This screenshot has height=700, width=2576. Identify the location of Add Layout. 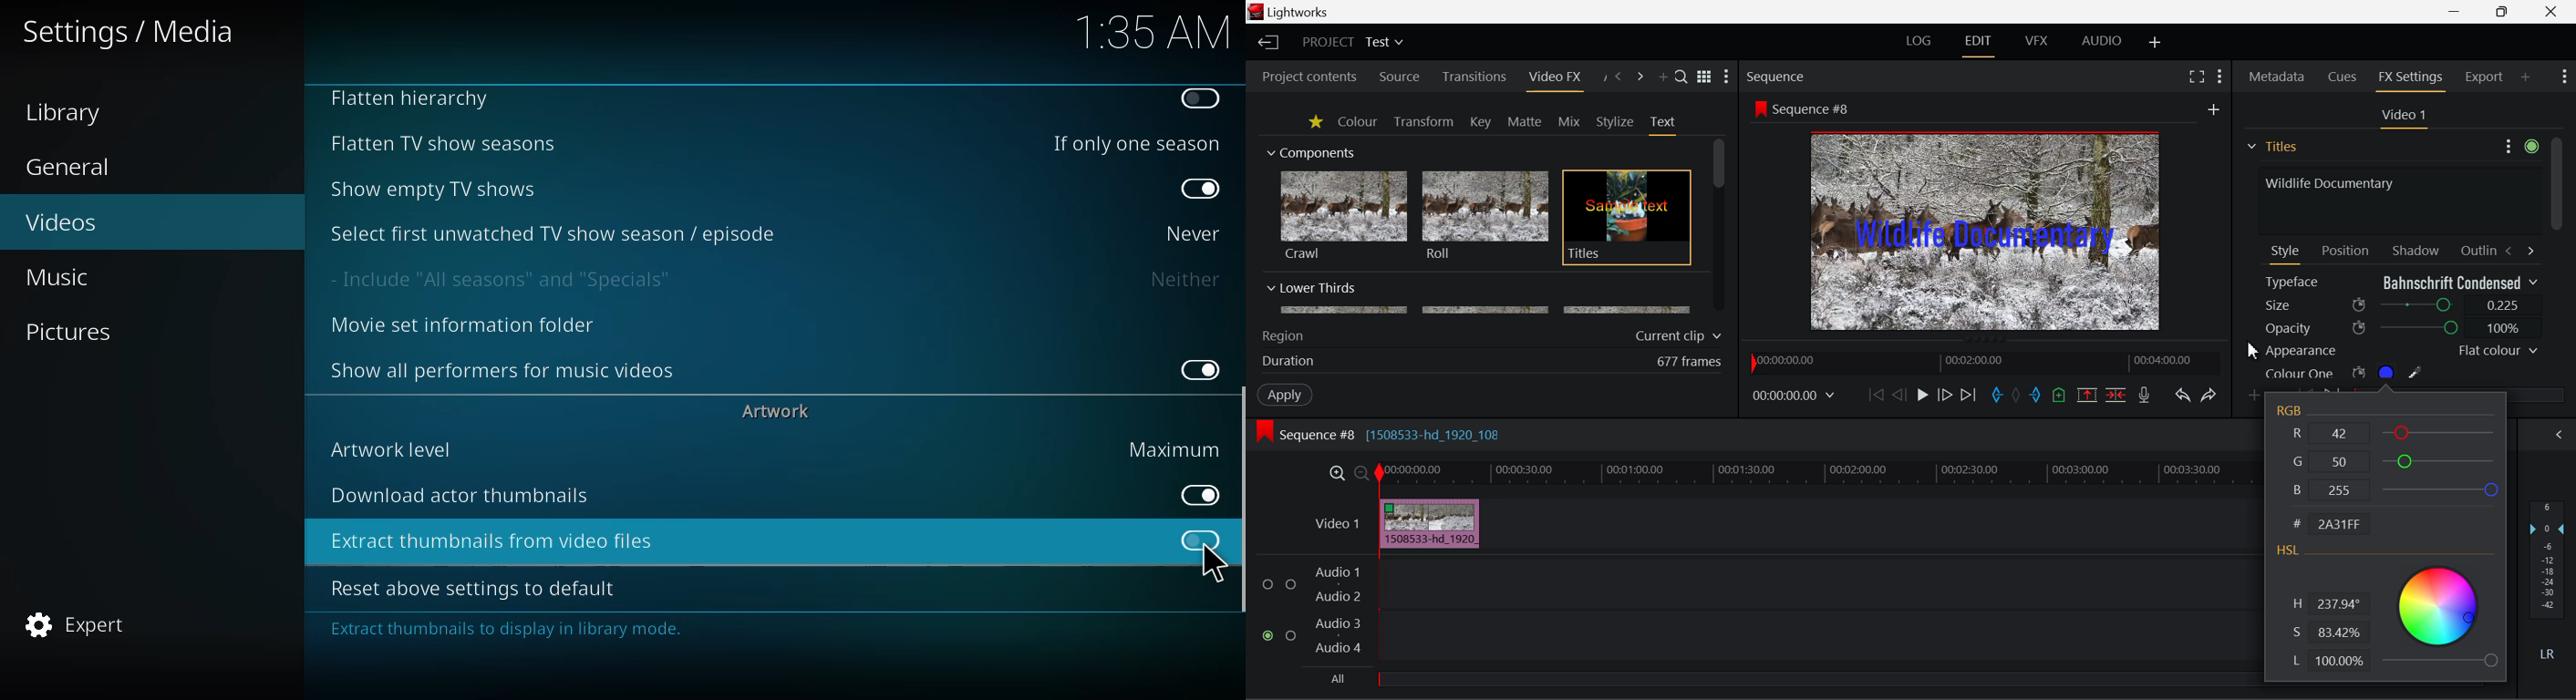
(2157, 44).